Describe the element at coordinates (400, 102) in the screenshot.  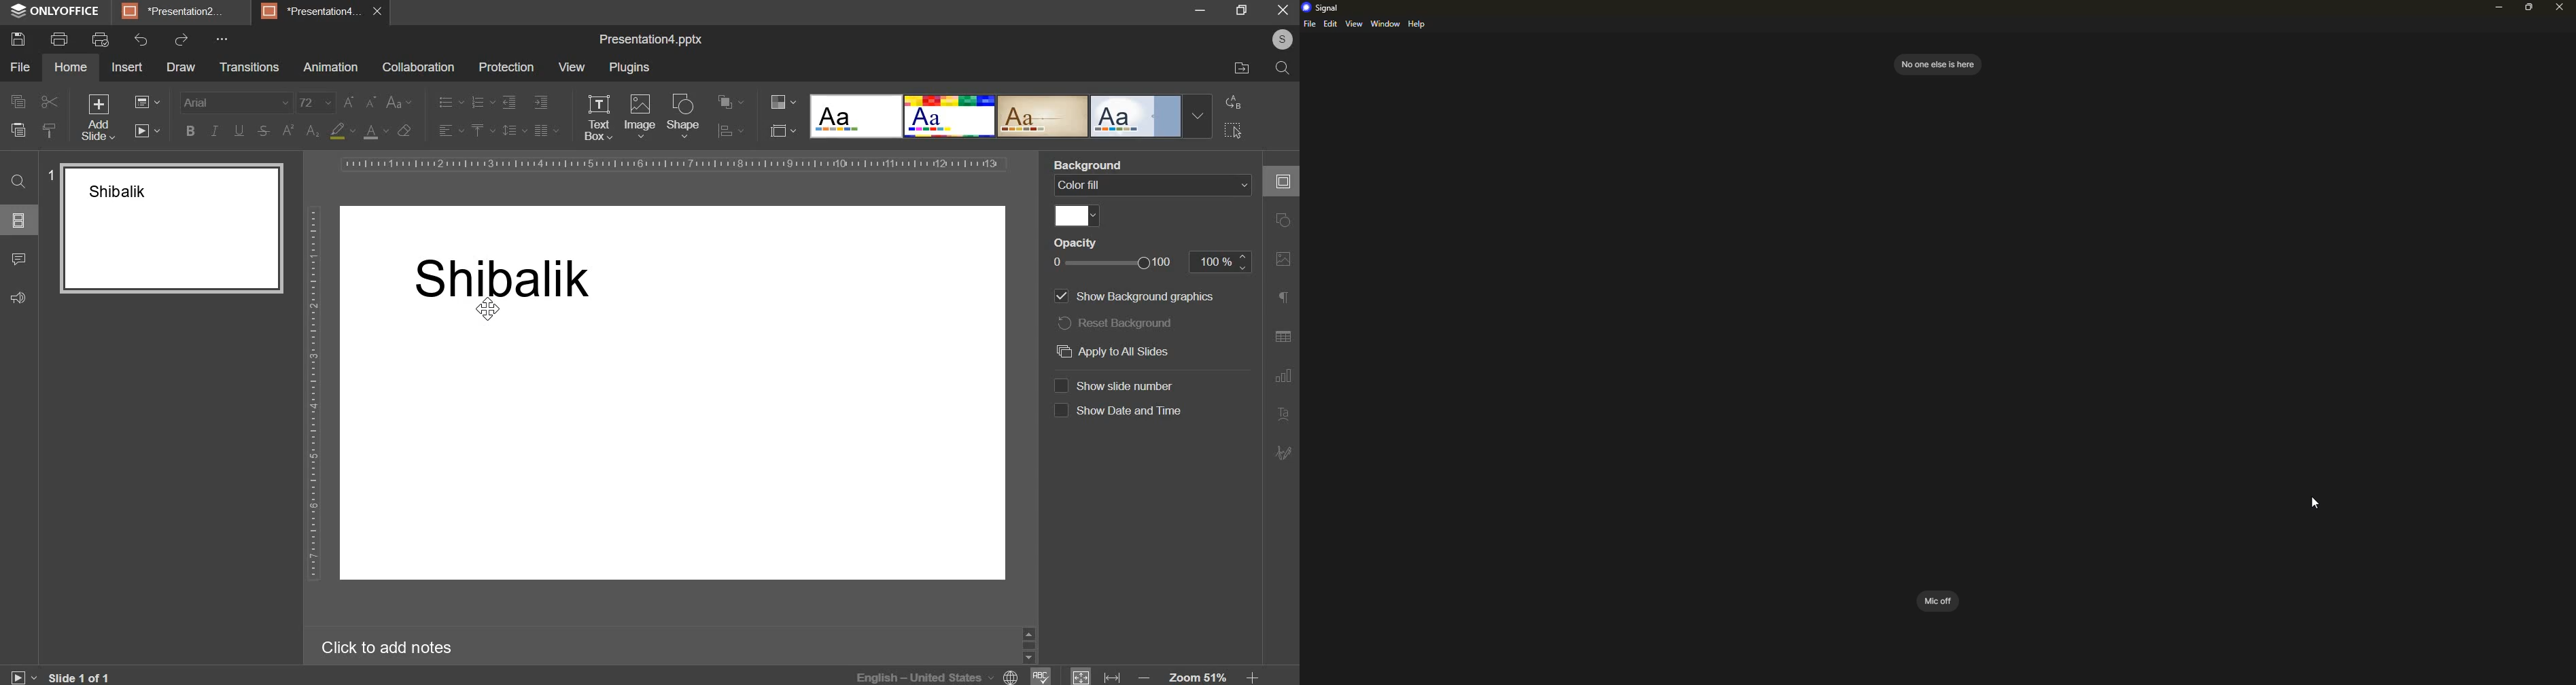
I see `change case` at that location.